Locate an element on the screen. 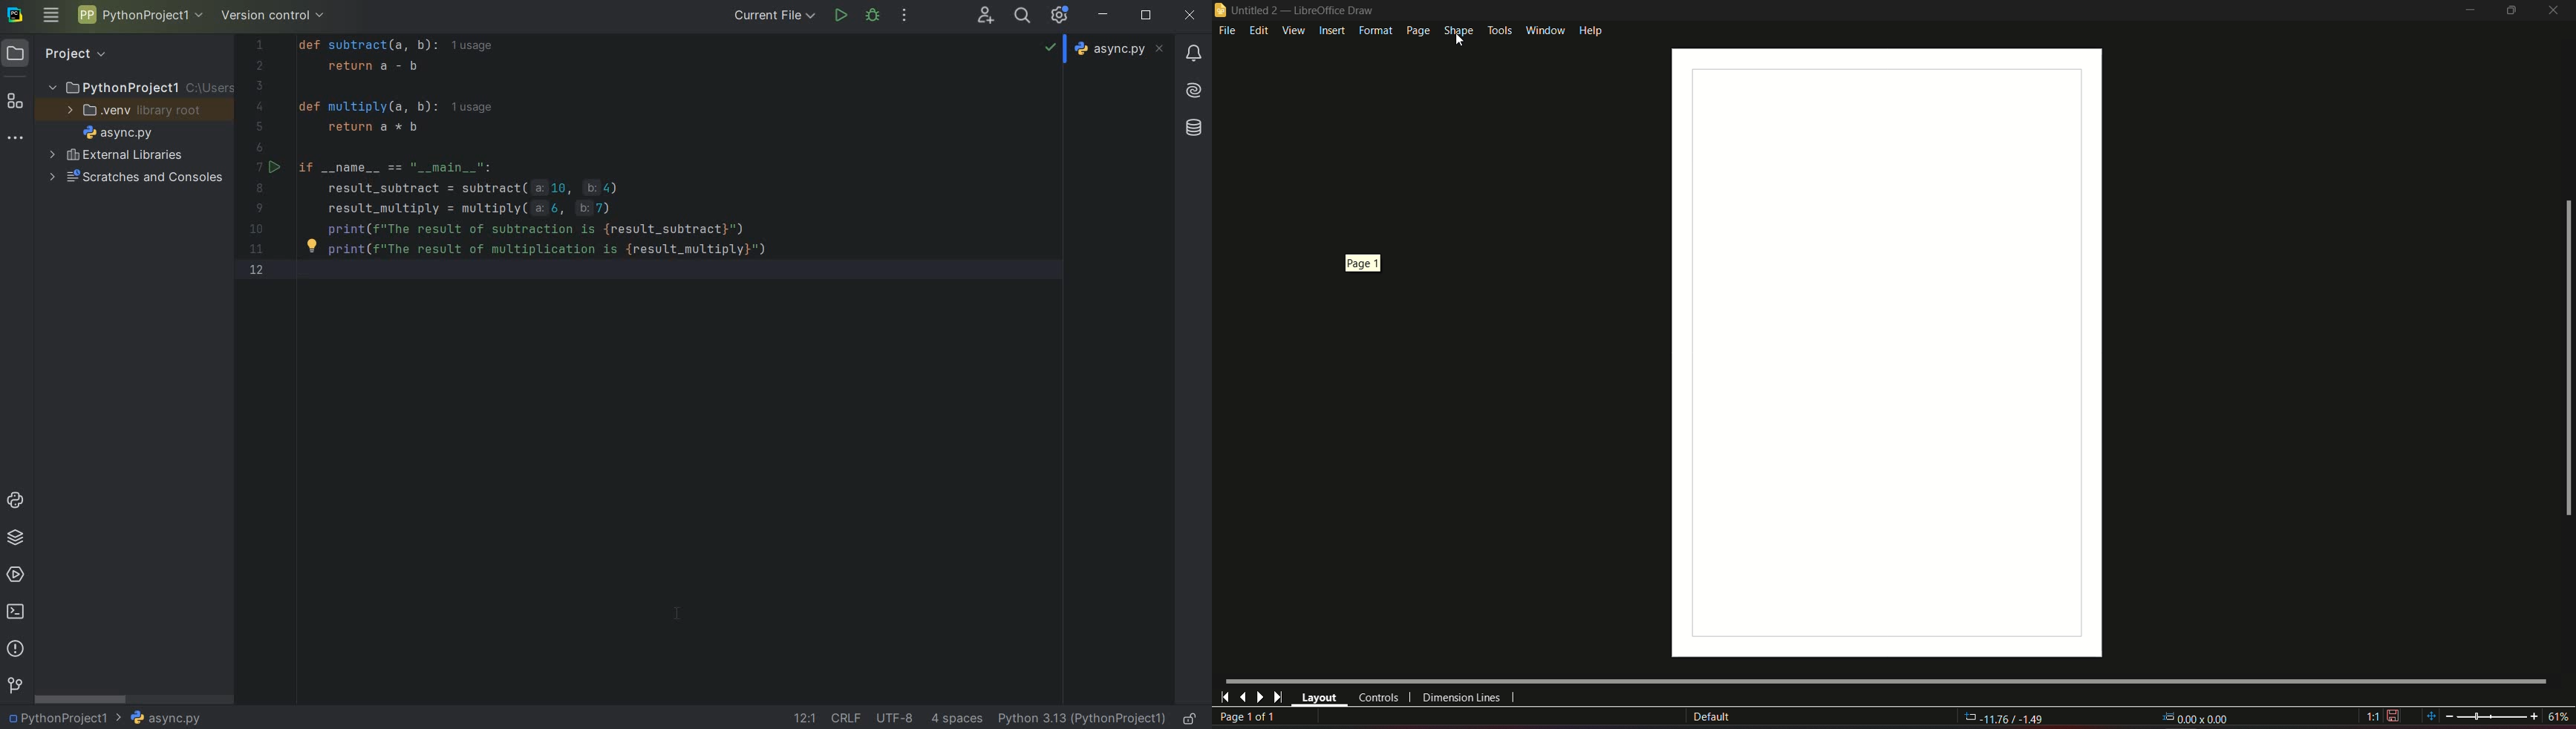 This screenshot has width=2576, height=756. CODES is located at coordinates (567, 171).